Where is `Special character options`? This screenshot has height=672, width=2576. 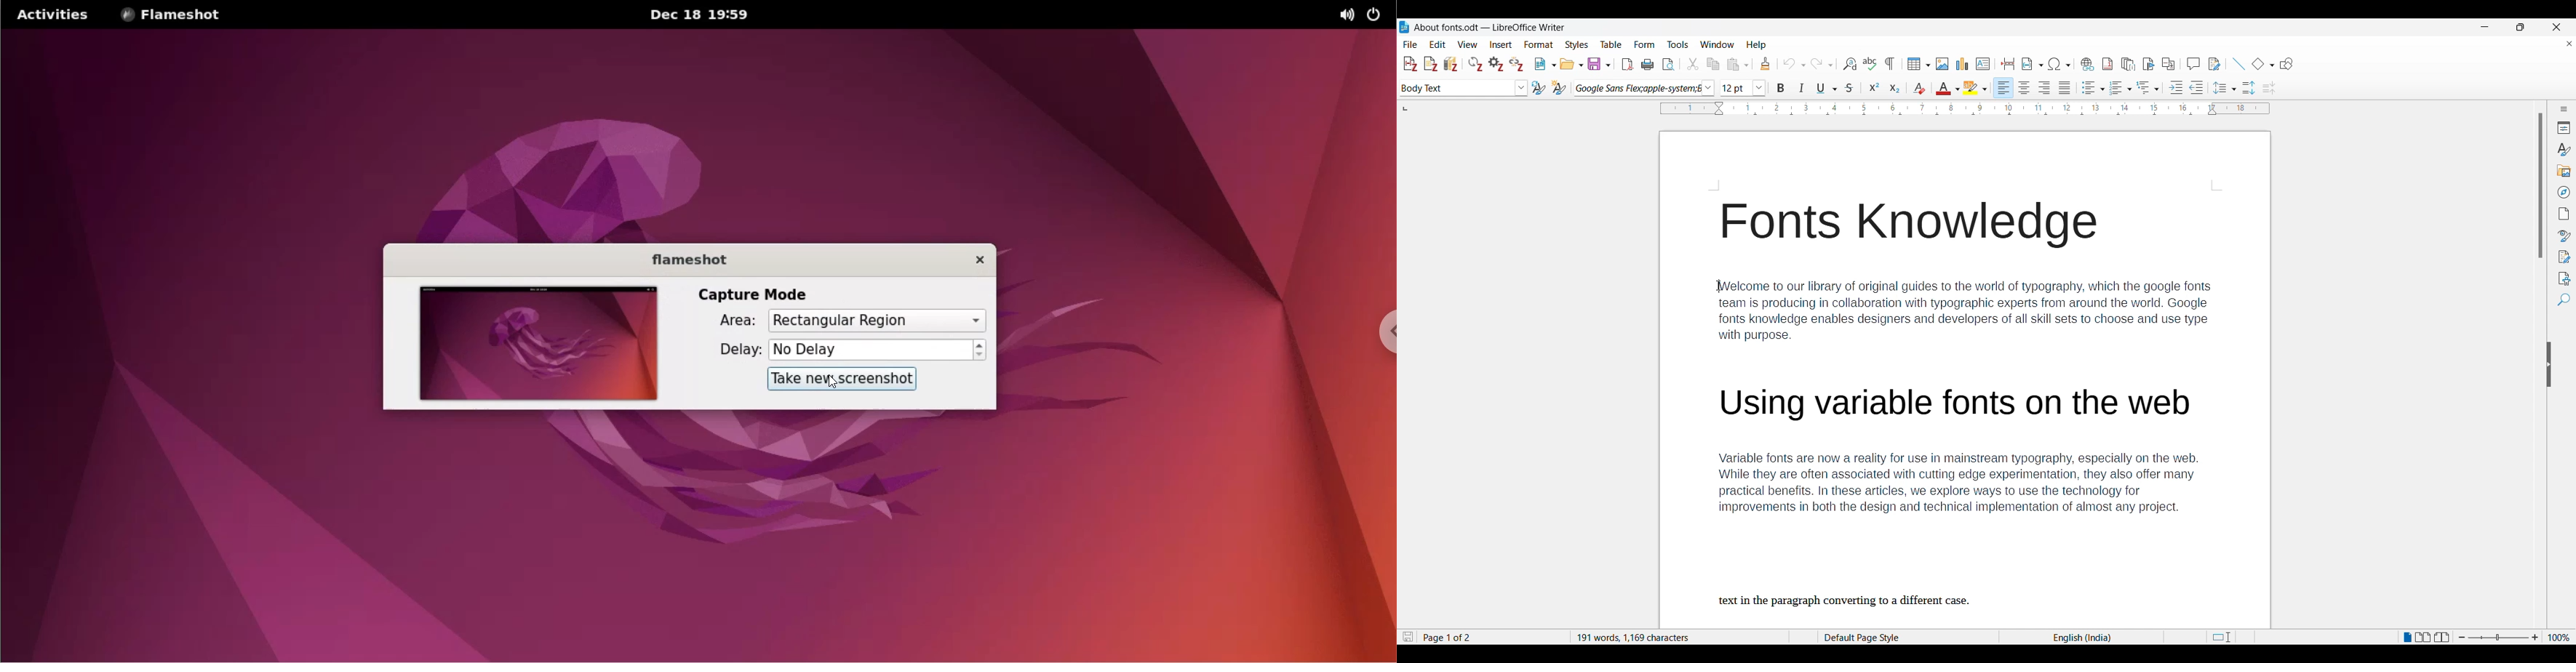
Special character options is located at coordinates (2060, 64).